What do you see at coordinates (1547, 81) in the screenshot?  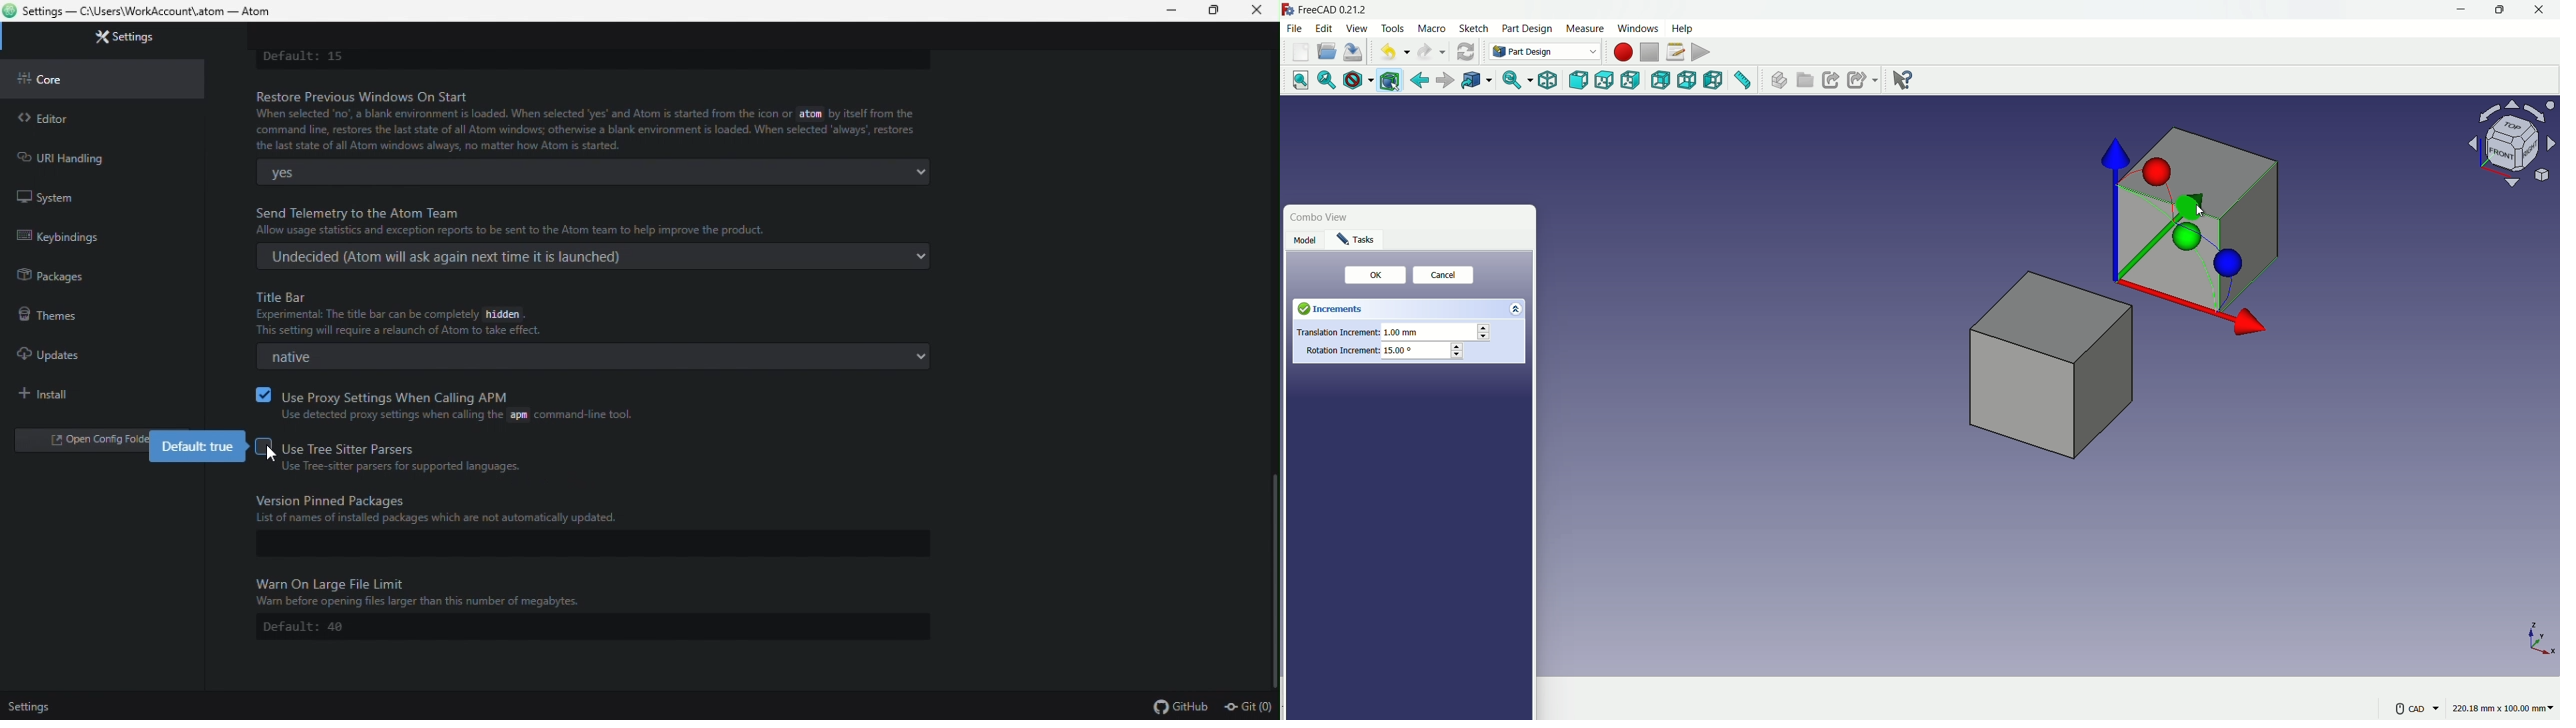 I see `isometric view` at bounding box center [1547, 81].